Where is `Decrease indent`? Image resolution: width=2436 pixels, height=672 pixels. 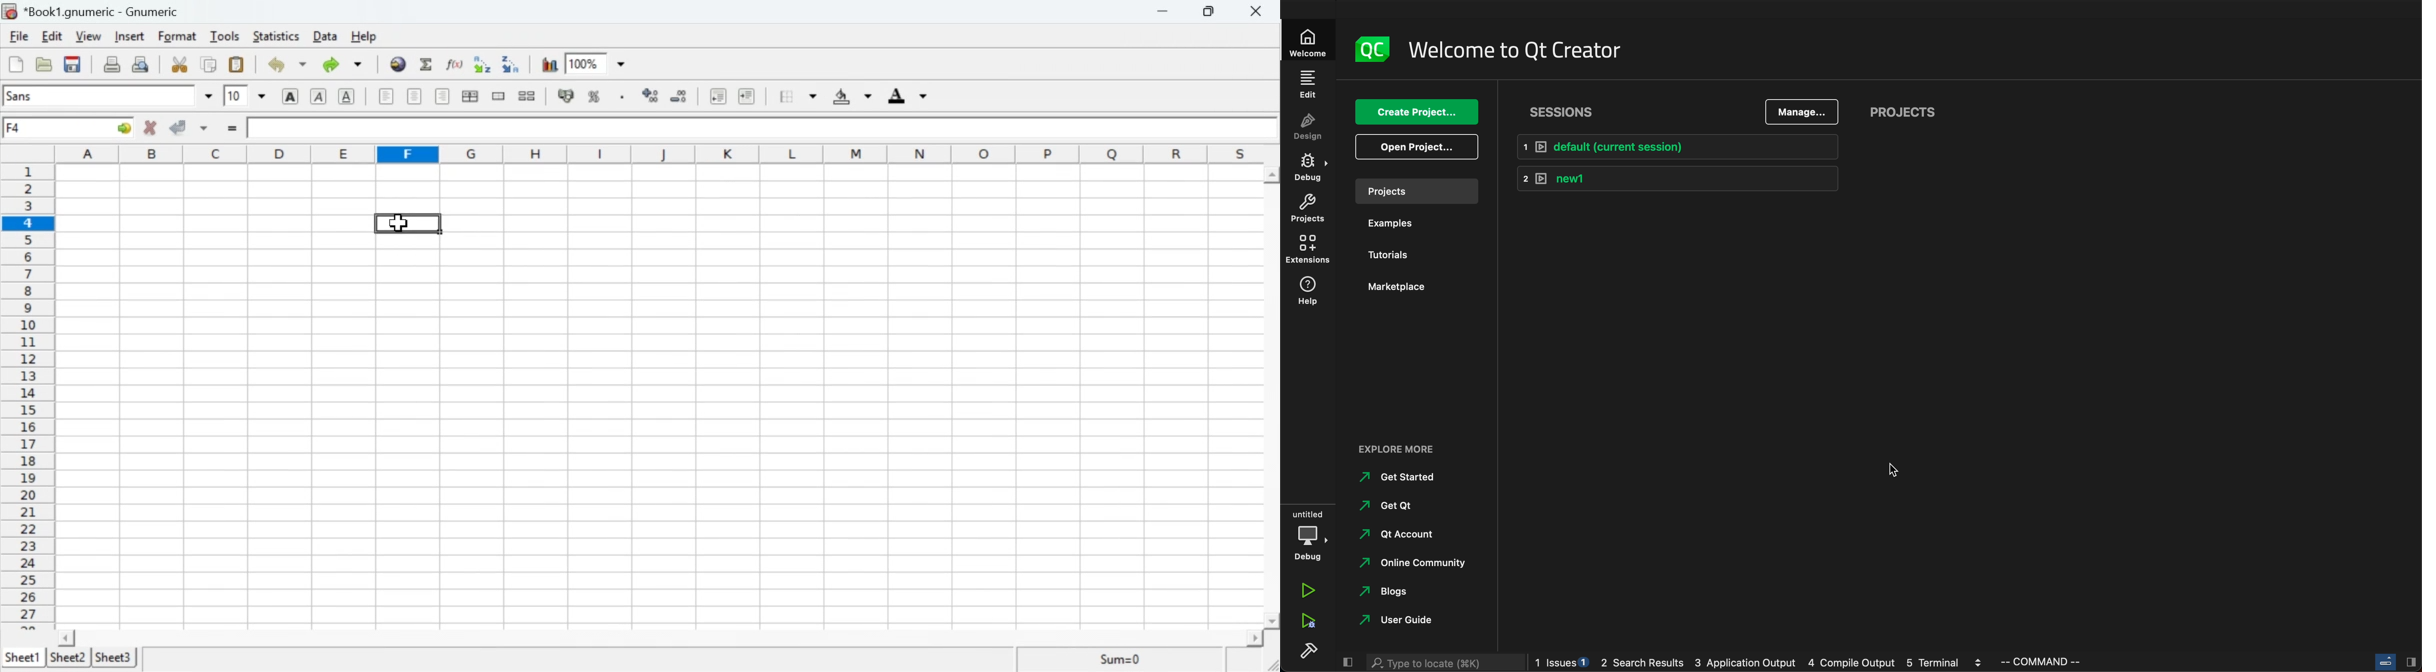
Decrease indent is located at coordinates (717, 95).